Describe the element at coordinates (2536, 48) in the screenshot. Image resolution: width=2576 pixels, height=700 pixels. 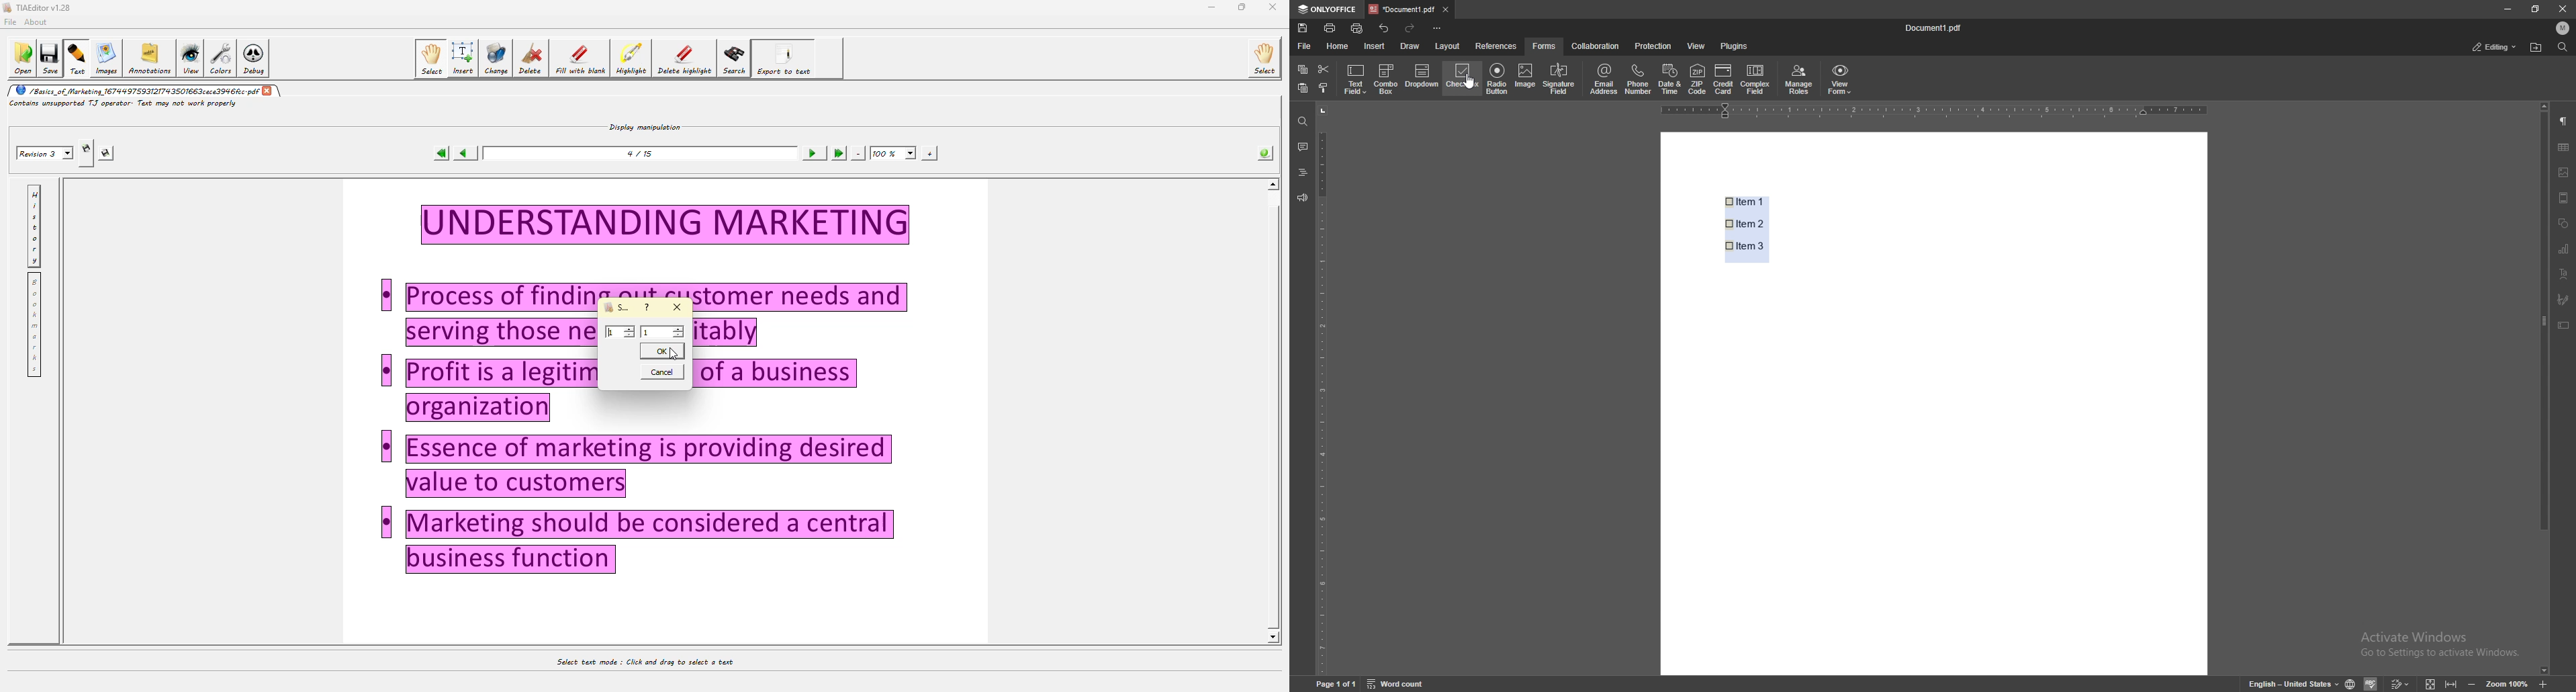
I see `find location` at that location.